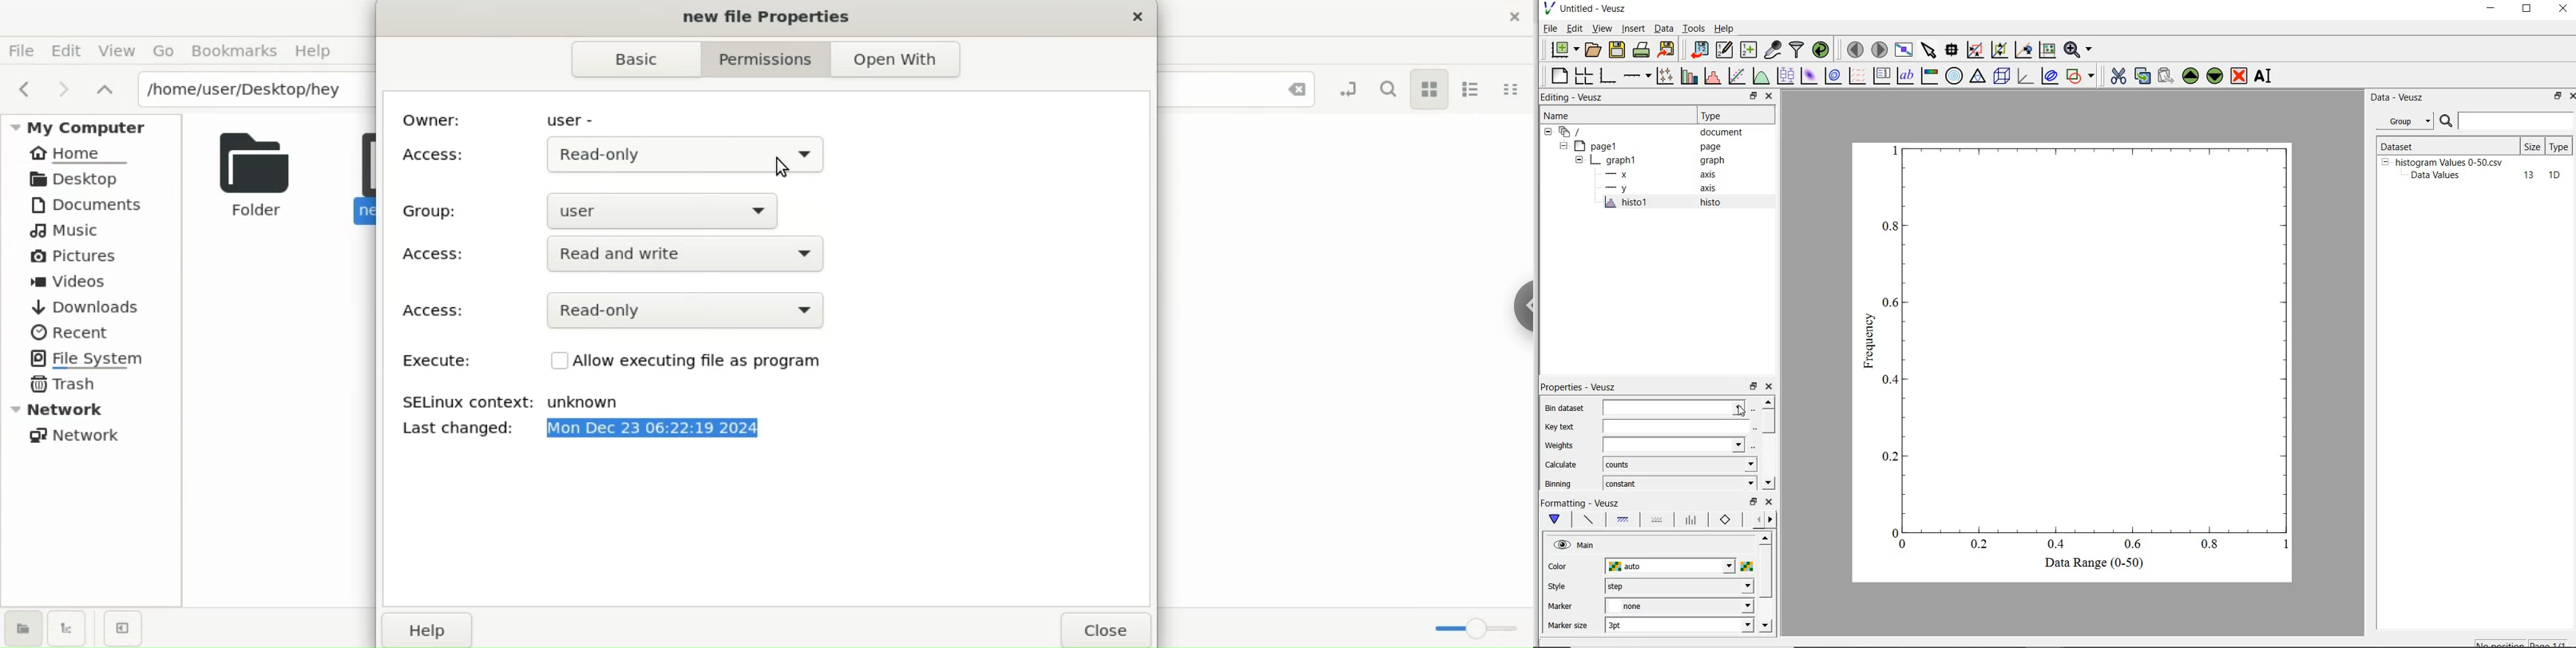 This screenshot has width=2576, height=672. What do you see at coordinates (680, 155) in the screenshot?
I see `Read-only` at bounding box center [680, 155].